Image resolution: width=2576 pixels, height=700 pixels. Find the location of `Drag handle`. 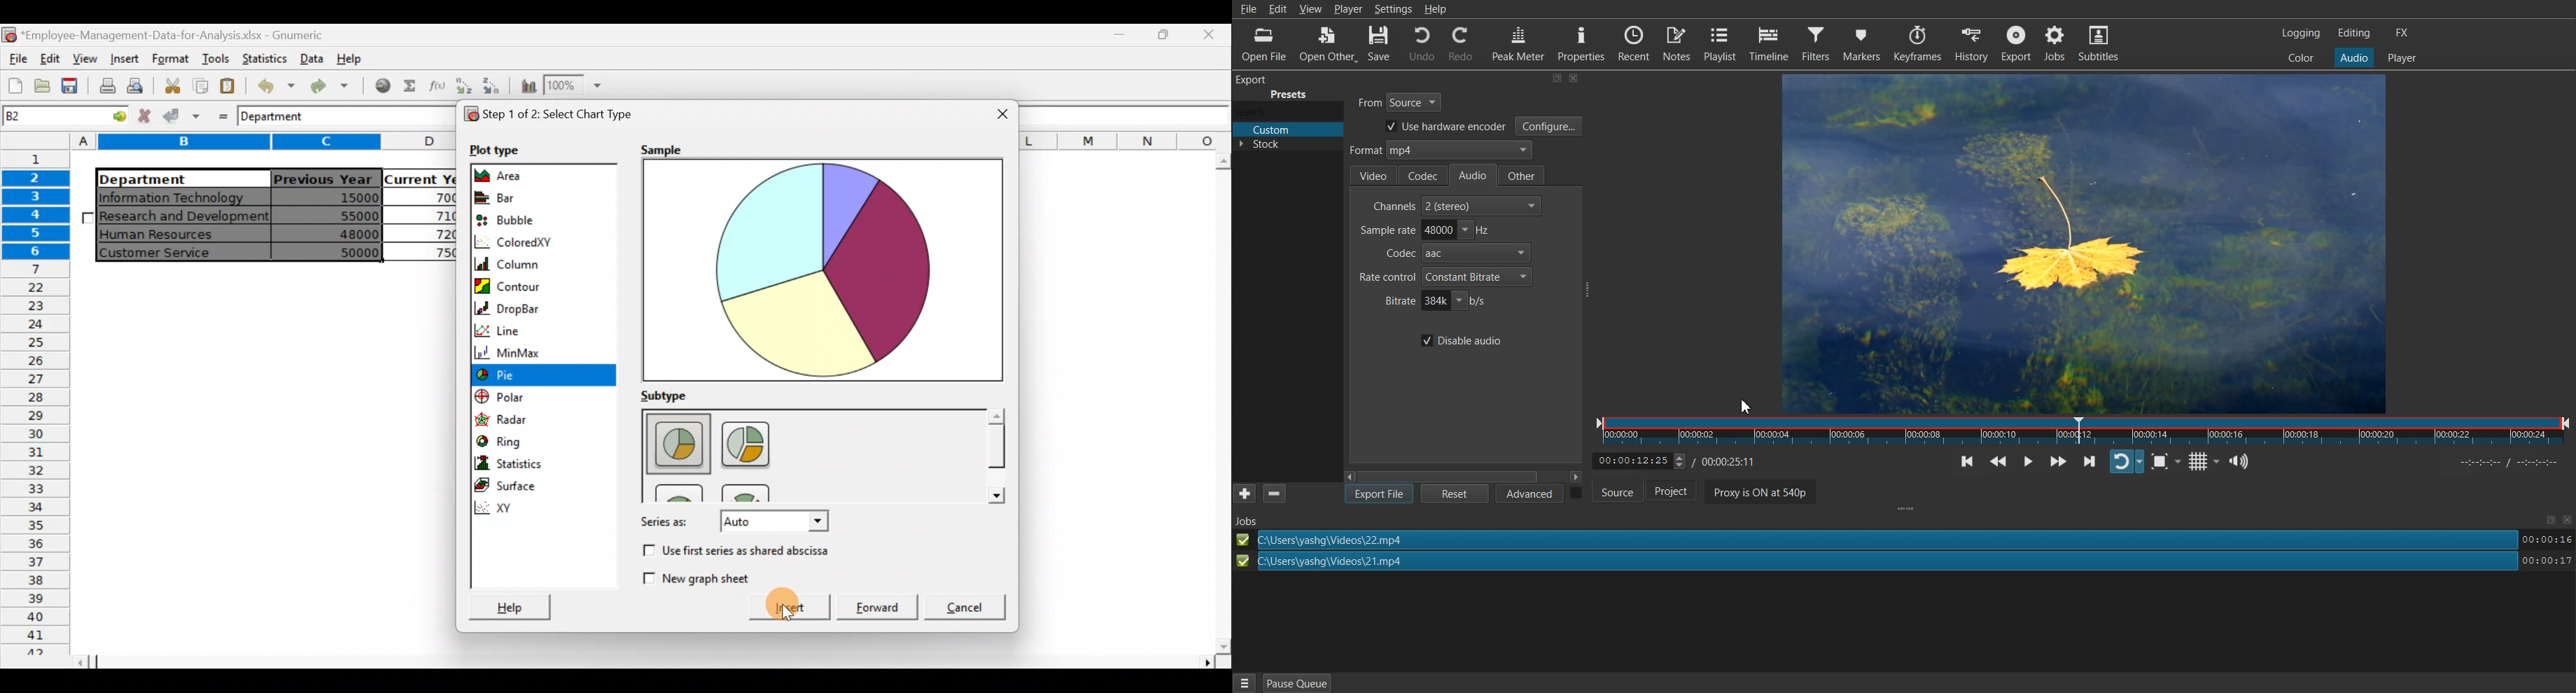

Drag handle is located at coordinates (1588, 384).